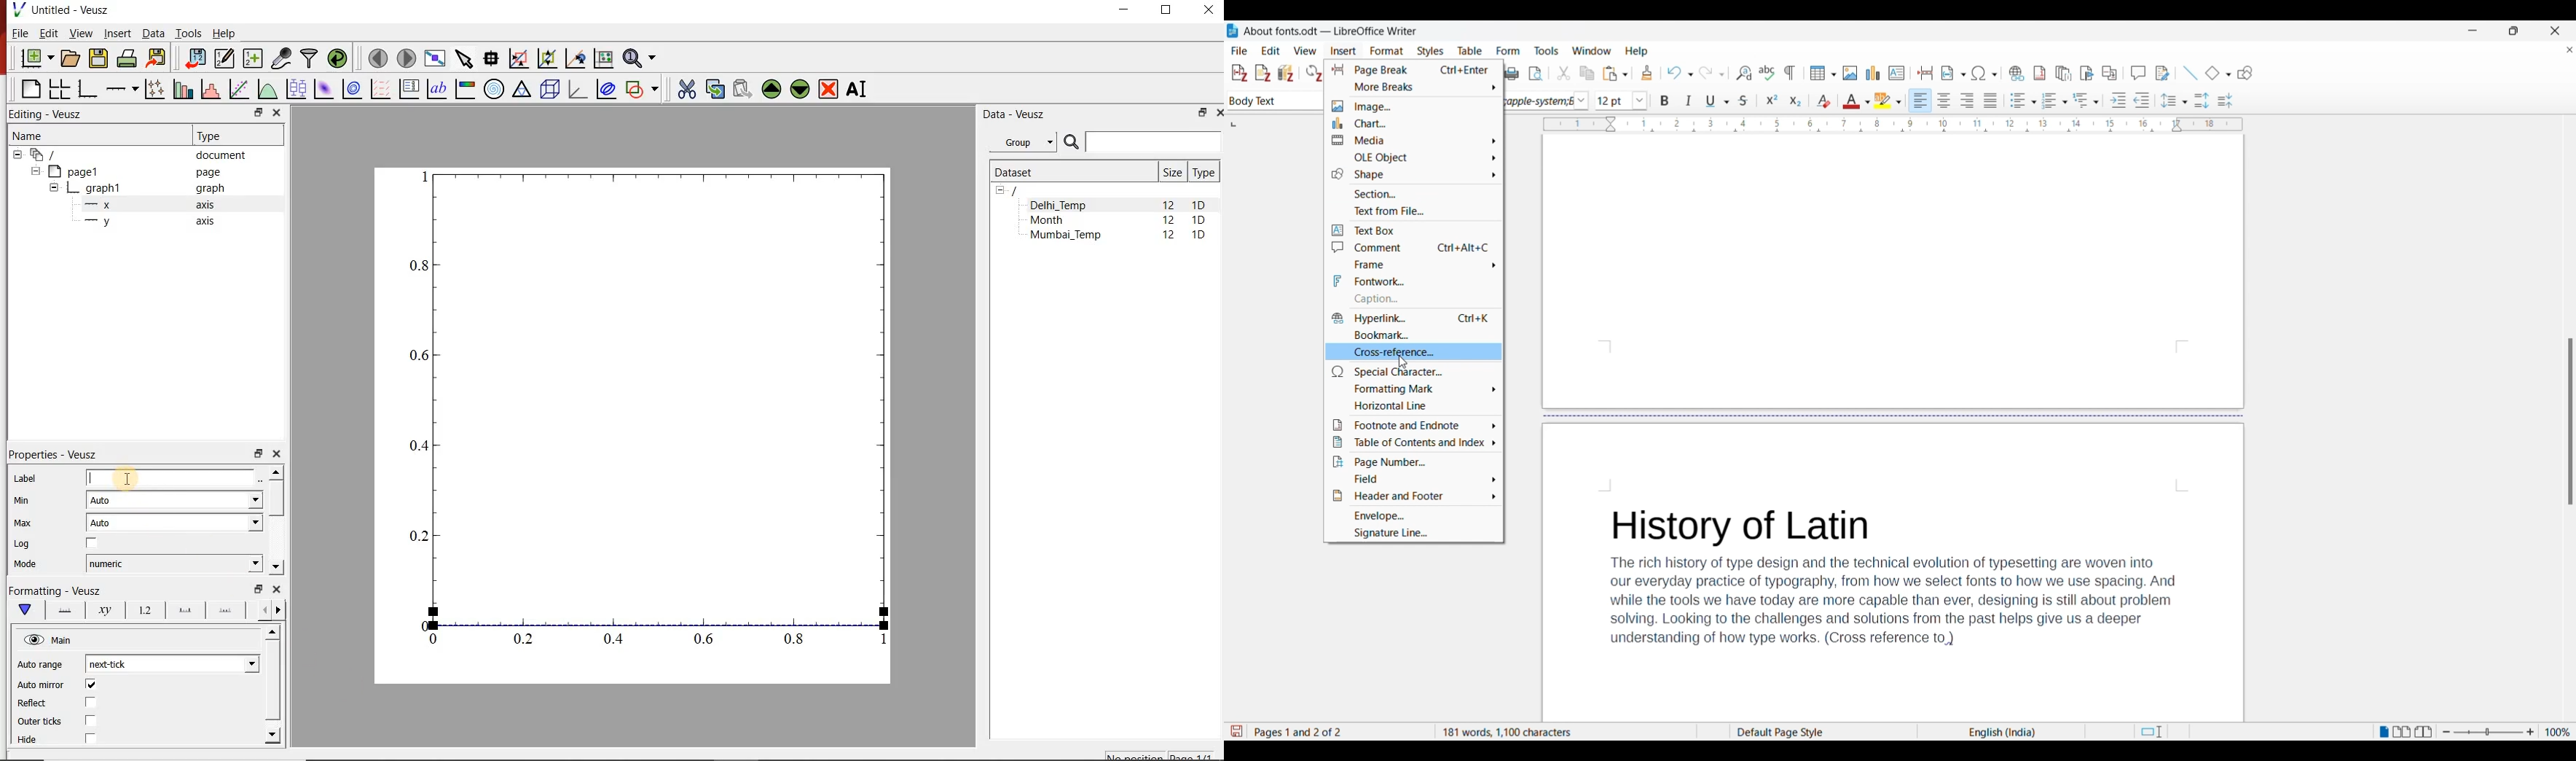  What do you see at coordinates (2138, 73) in the screenshot?
I see `Insert comment` at bounding box center [2138, 73].